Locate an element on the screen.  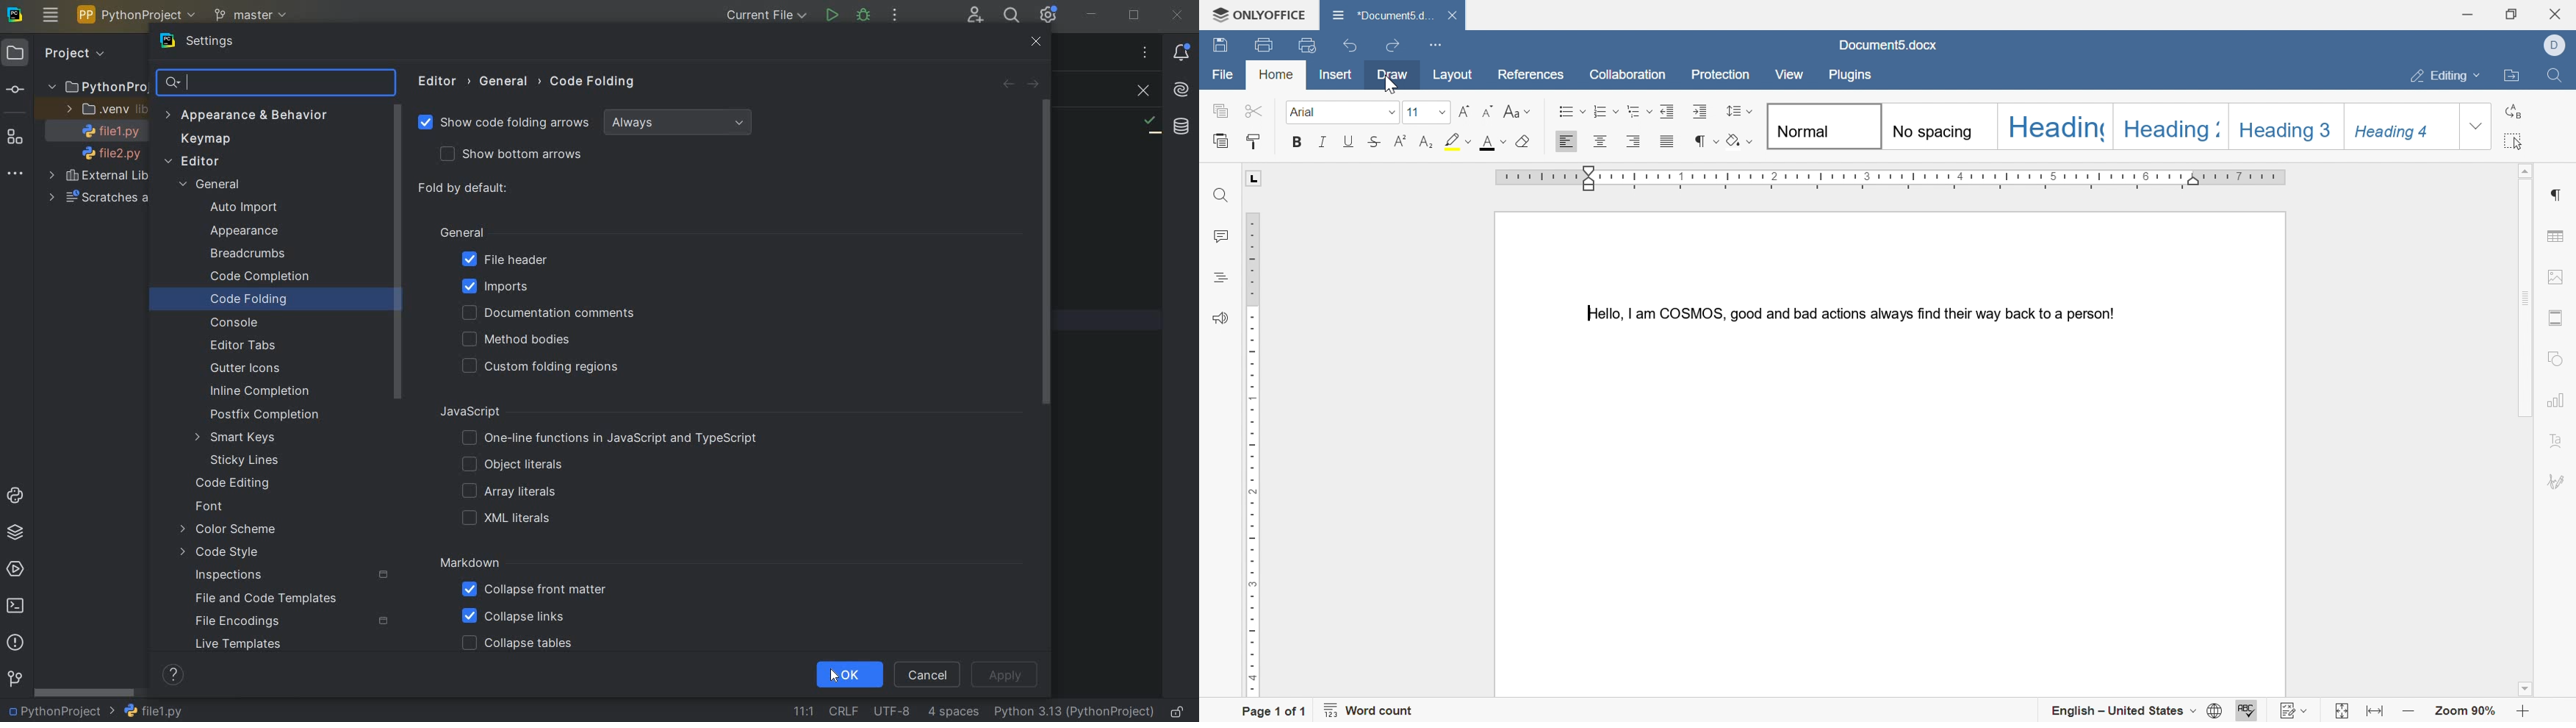
text art settings is located at coordinates (2555, 444).